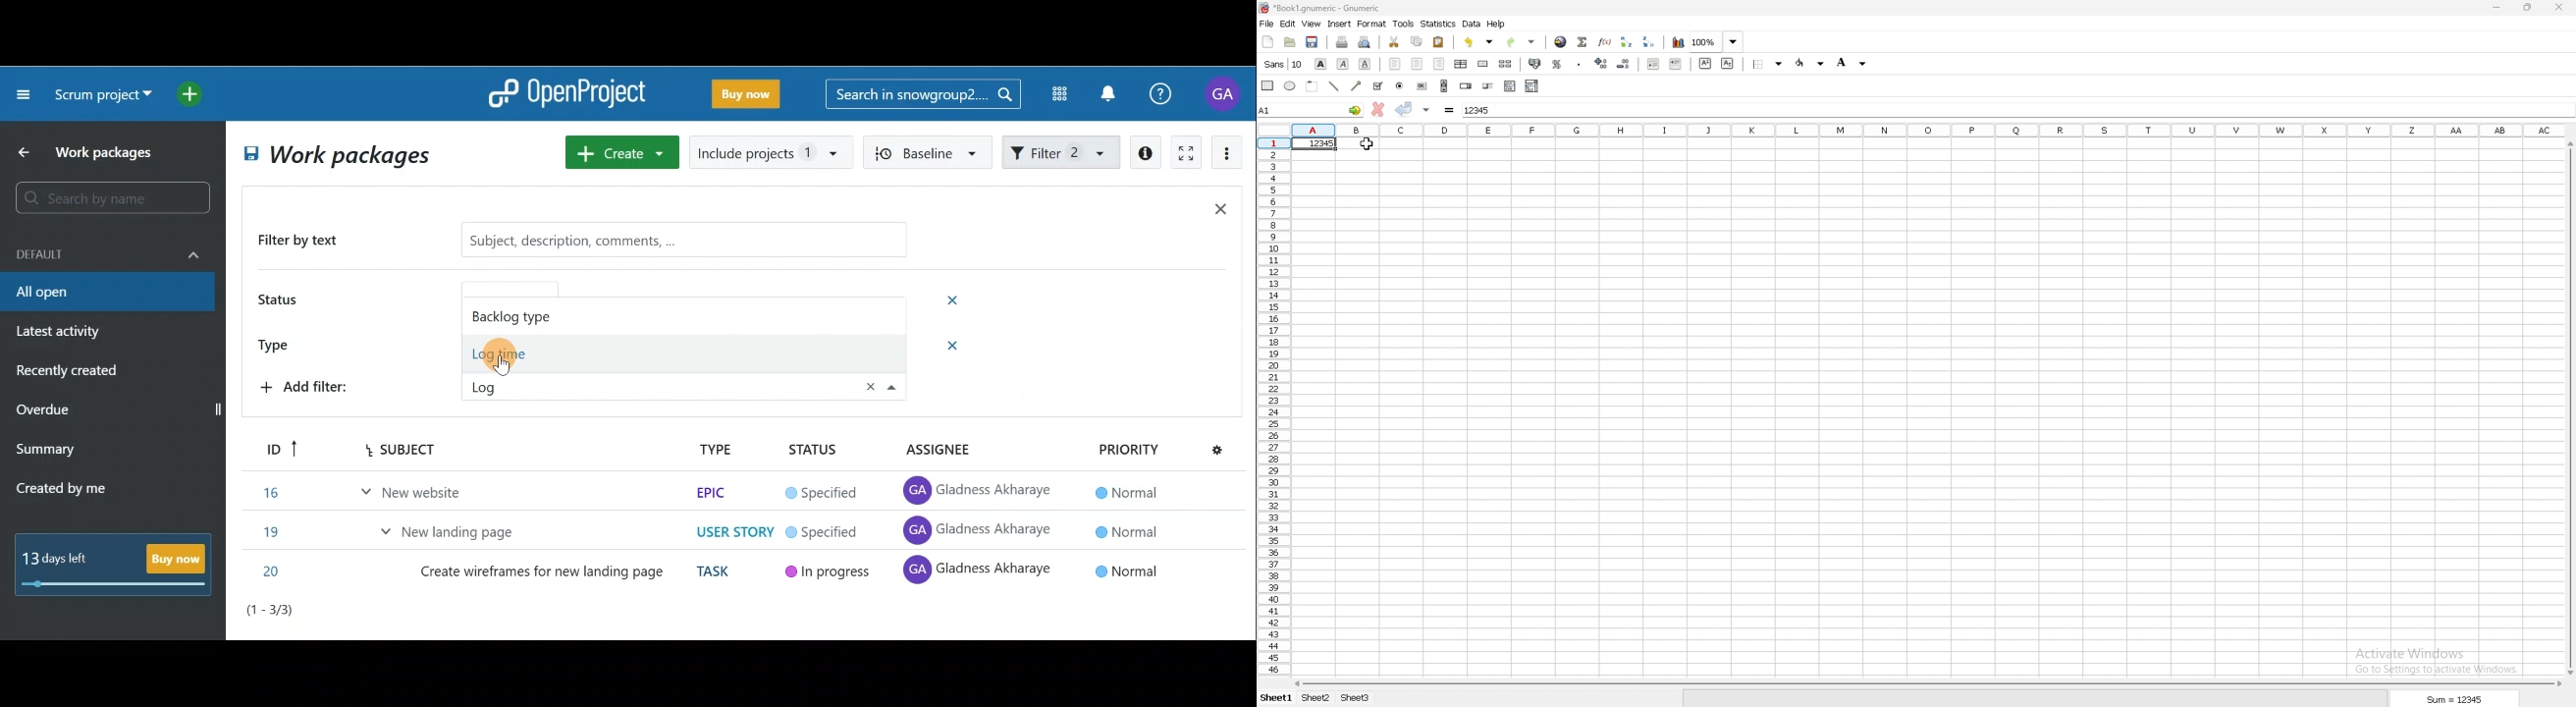  I want to click on user story, so click(734, 532).